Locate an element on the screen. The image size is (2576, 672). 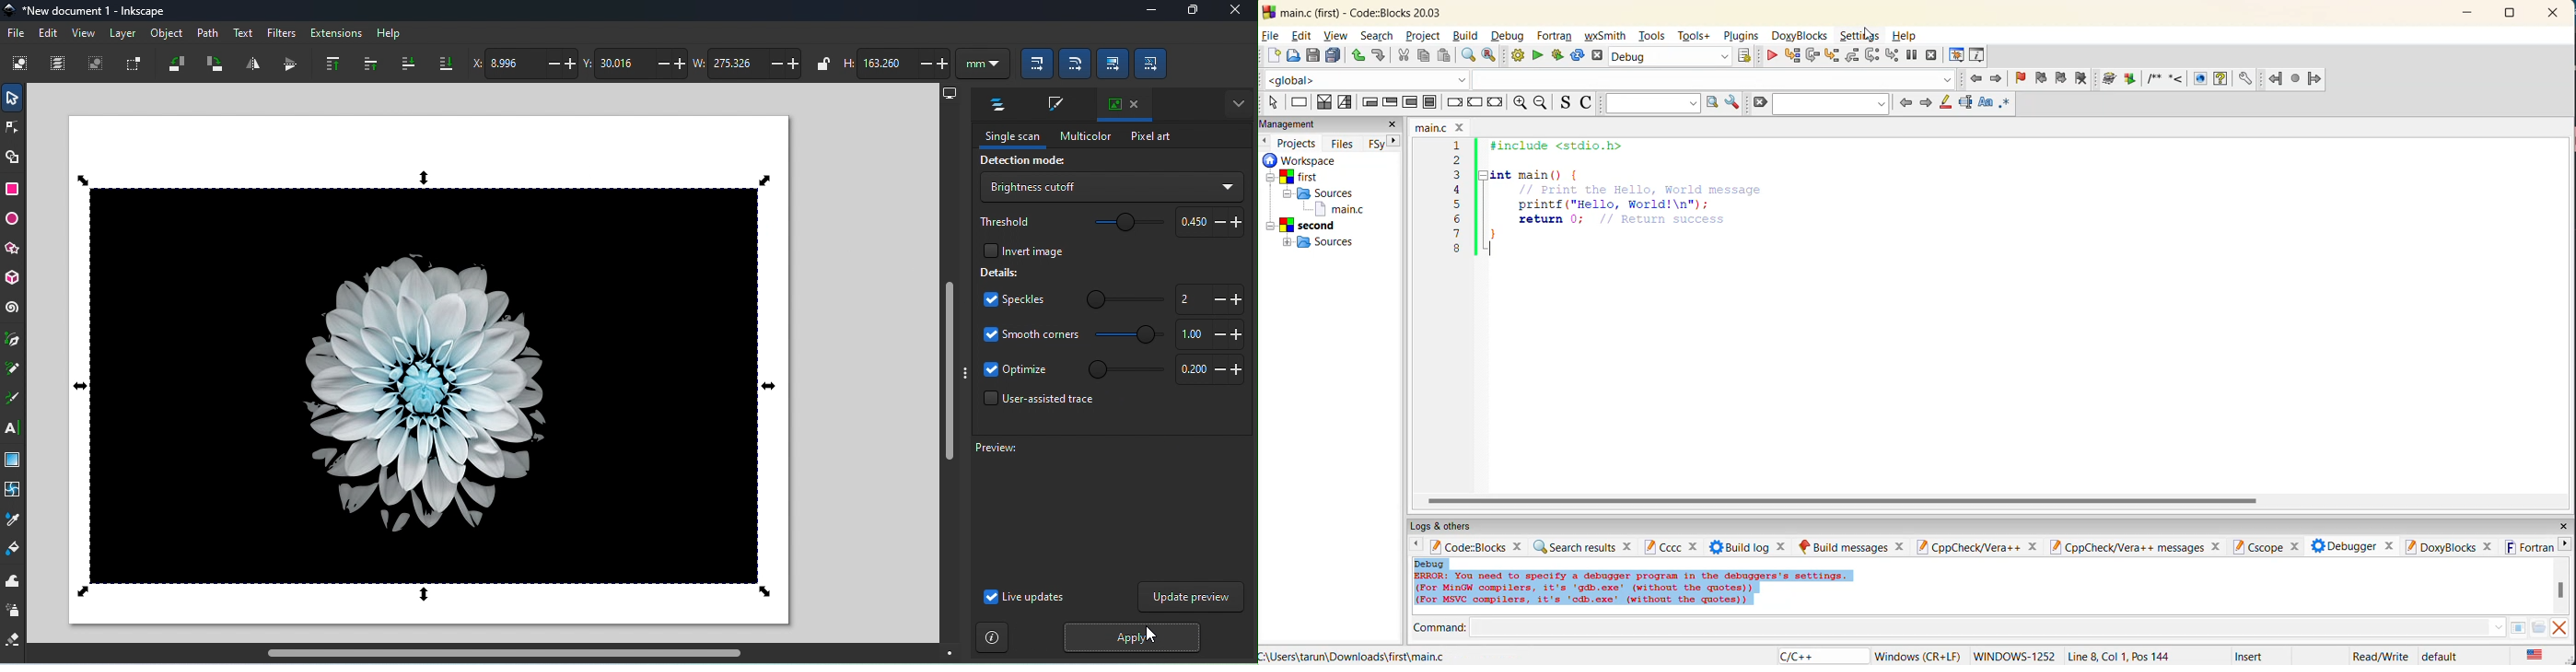
Fill and stroke is located at coordinates (1054, 105).